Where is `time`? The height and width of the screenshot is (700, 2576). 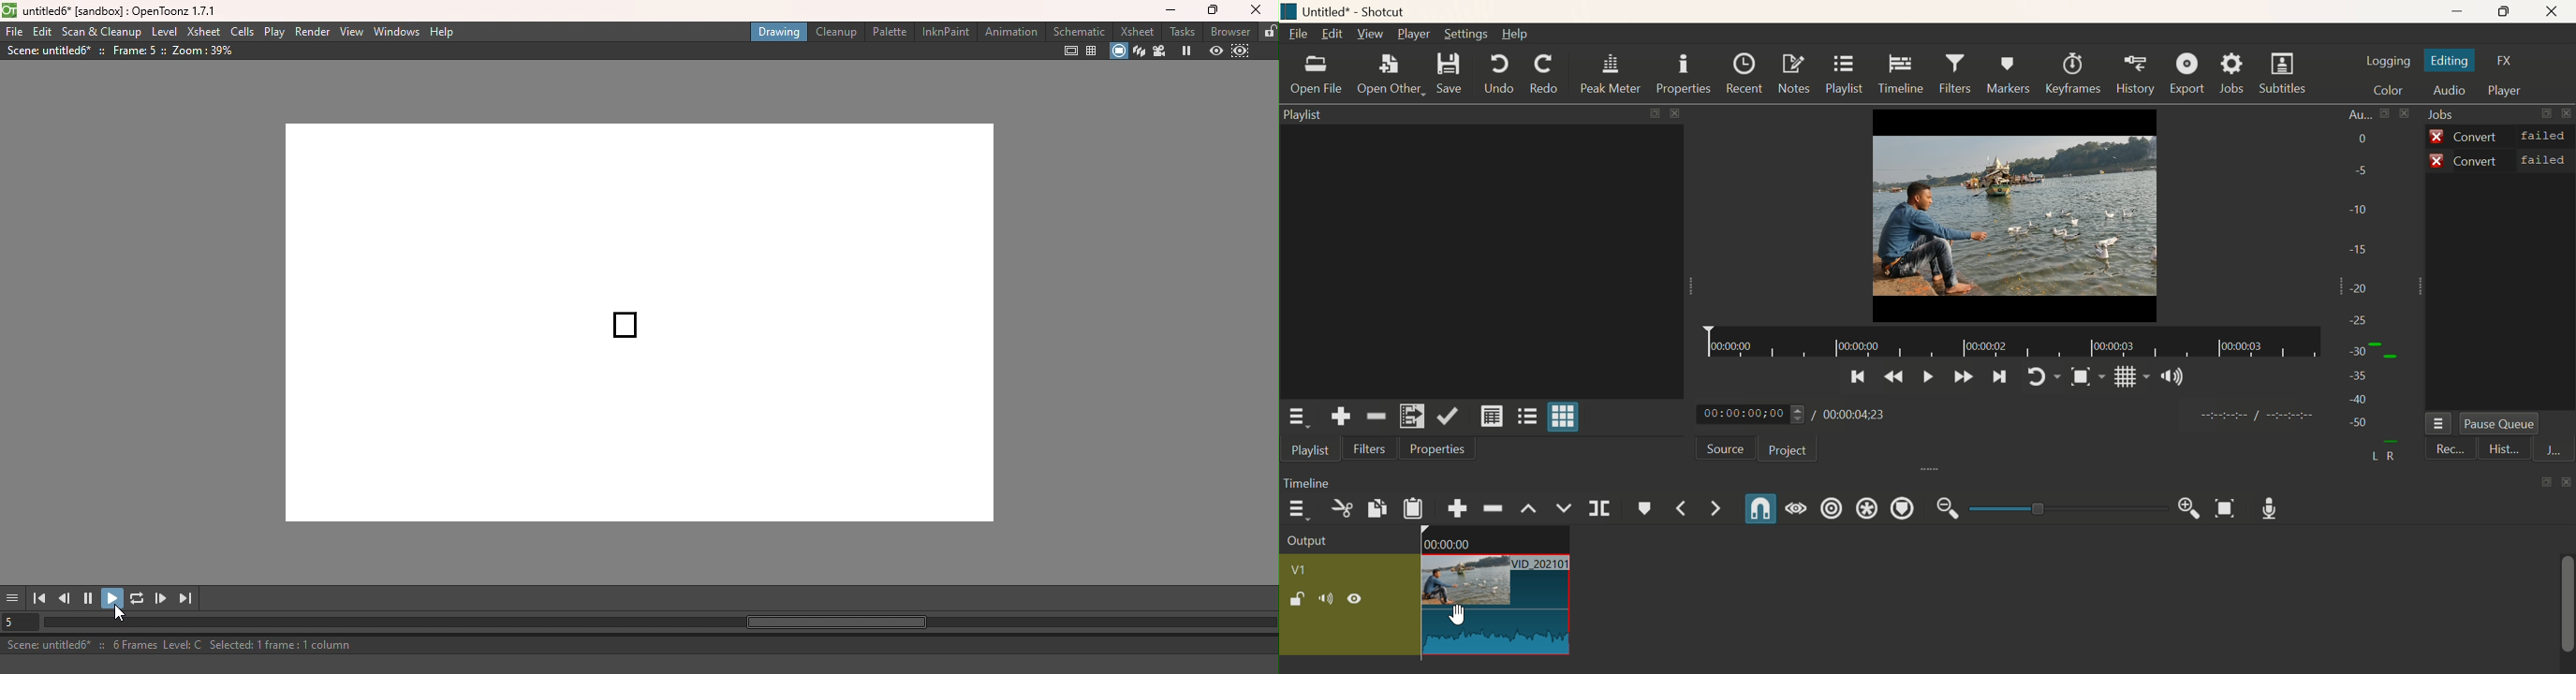
time is located at coordinates (2259, 415).